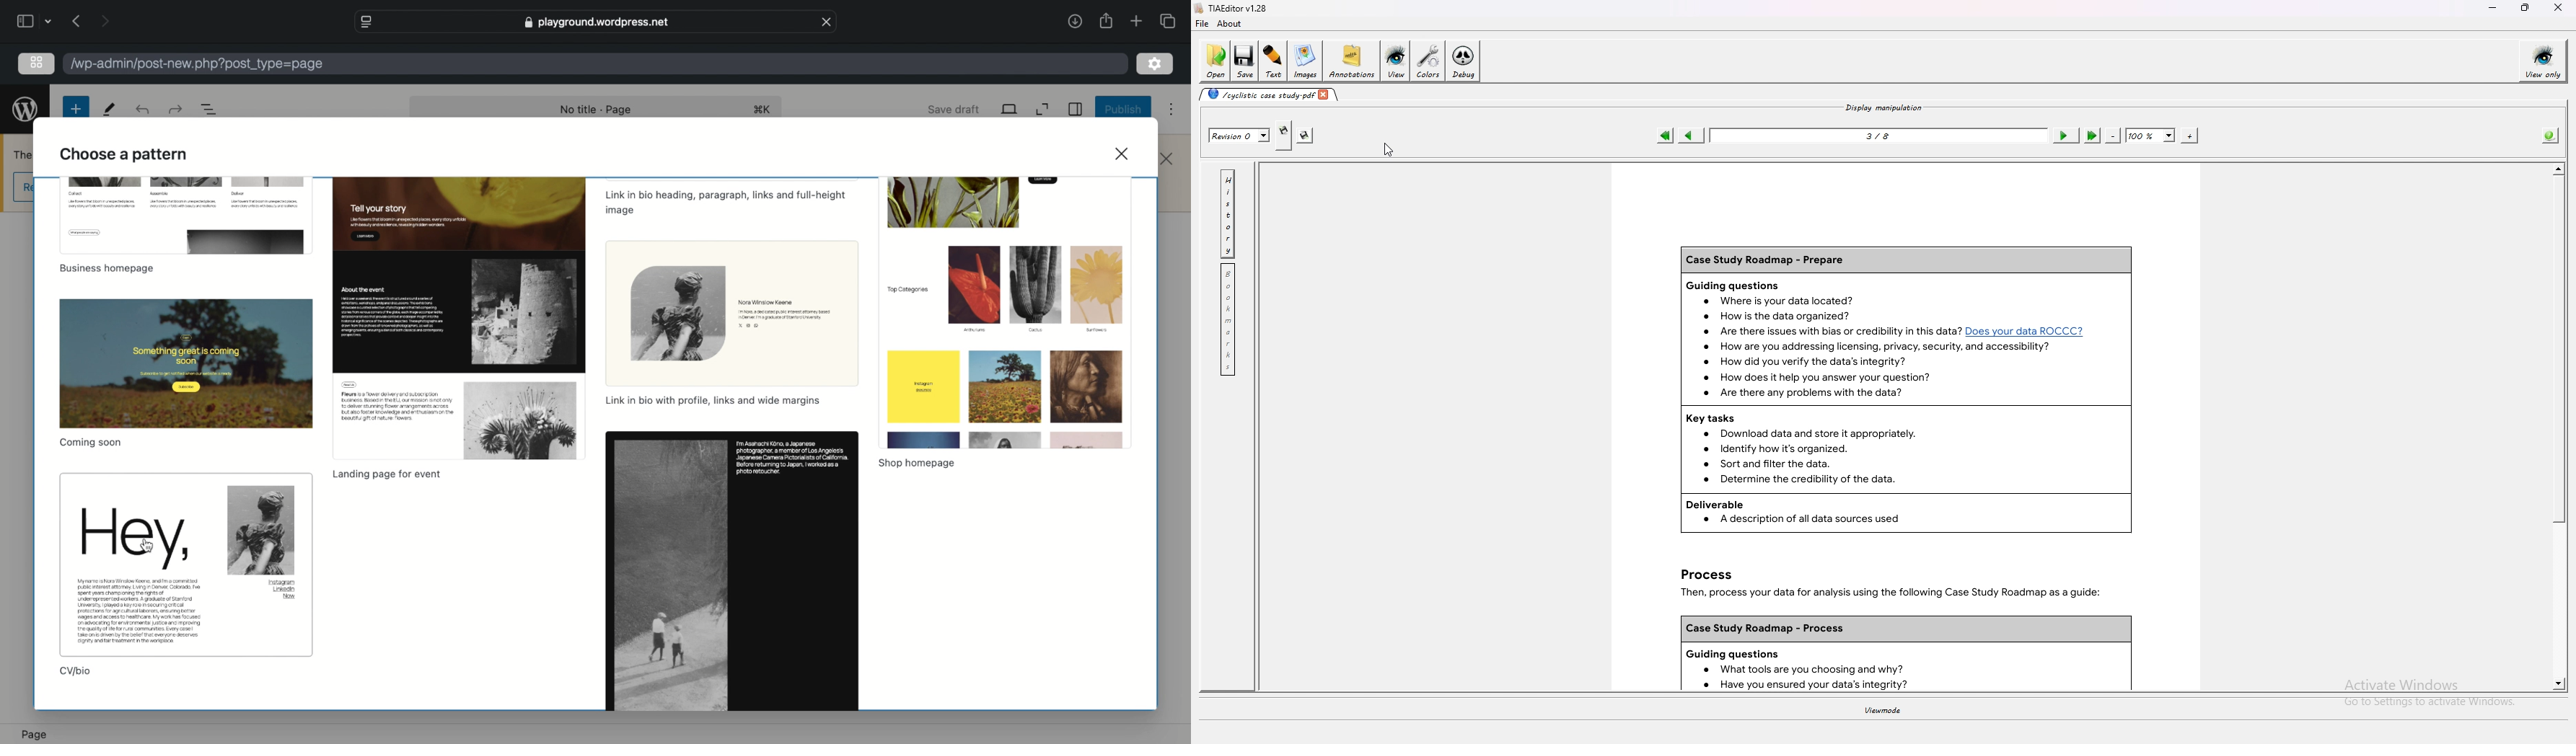 This screenshot has width=2576, height=756. Describe the element at coordinates (109, 111) in the screenshot. I see `tools` at that location.